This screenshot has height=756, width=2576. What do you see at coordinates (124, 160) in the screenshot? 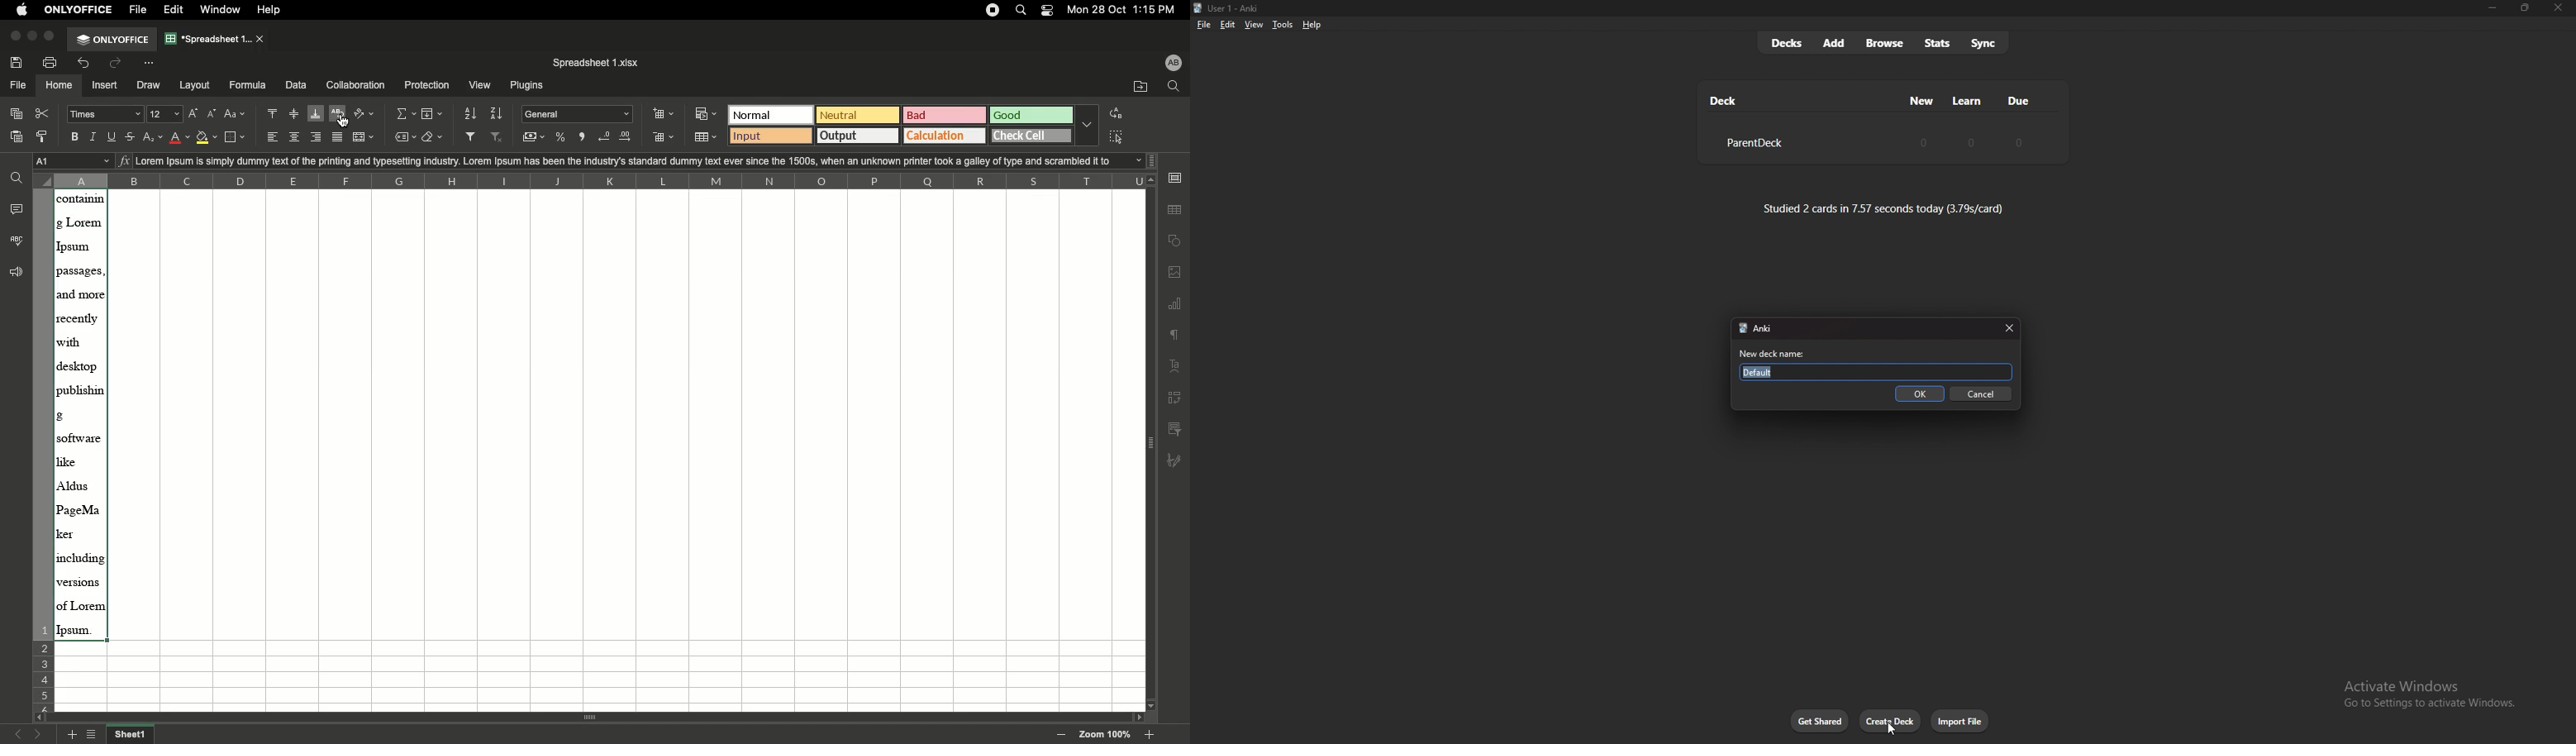
I see `Insert function` at bounding box center [124, 160].